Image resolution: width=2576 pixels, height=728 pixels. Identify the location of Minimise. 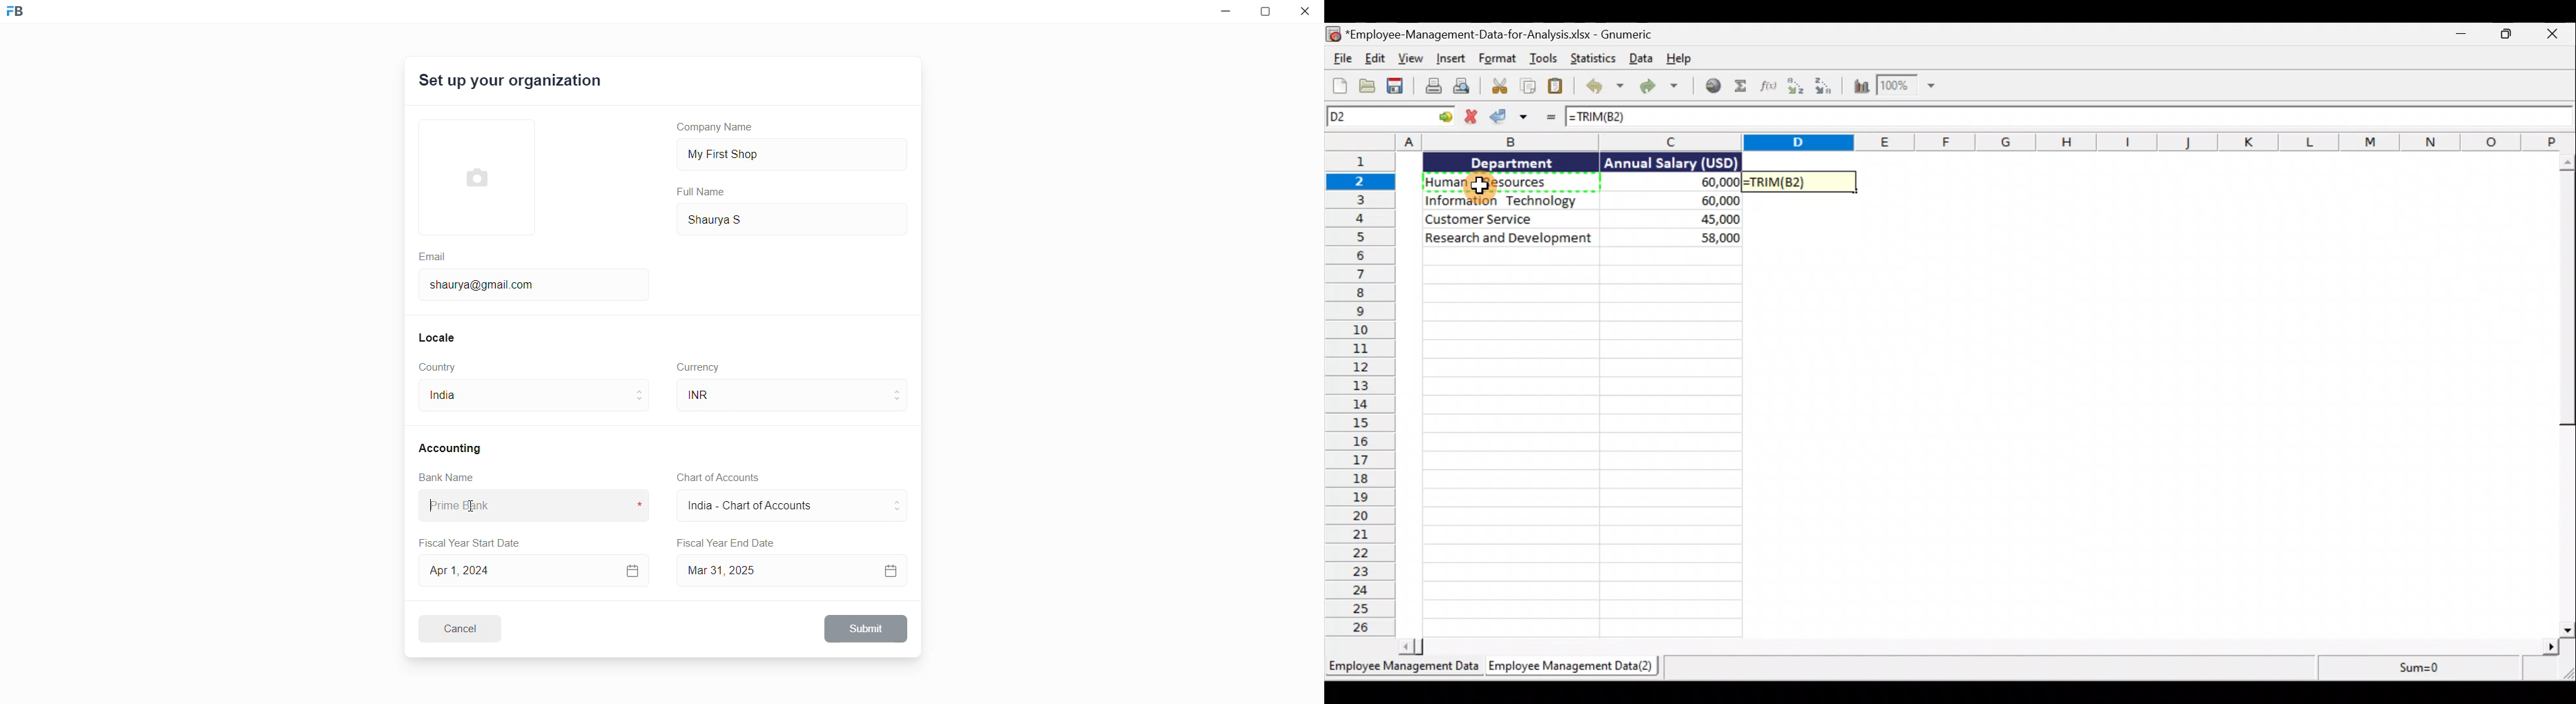
(2460, 37).